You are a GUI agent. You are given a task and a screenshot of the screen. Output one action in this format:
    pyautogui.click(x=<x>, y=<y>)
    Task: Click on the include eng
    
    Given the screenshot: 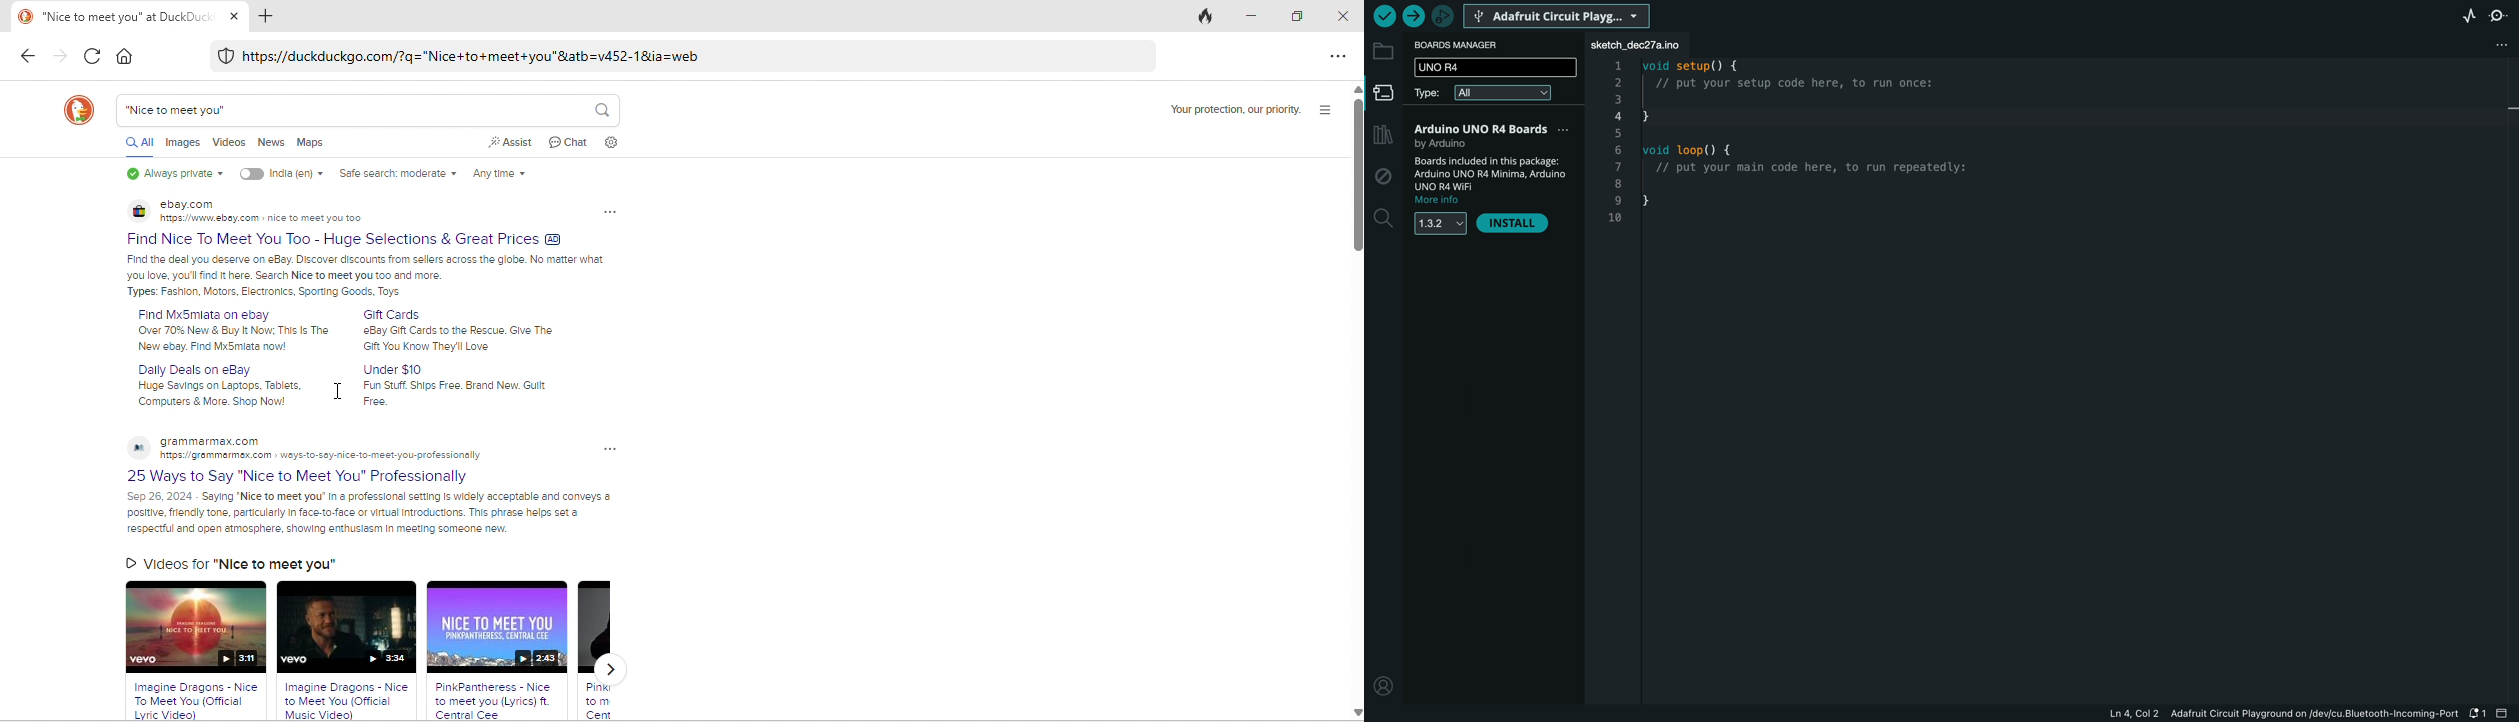 What is the action you would take?
    pyautogui.click(x=282, y=174)
    